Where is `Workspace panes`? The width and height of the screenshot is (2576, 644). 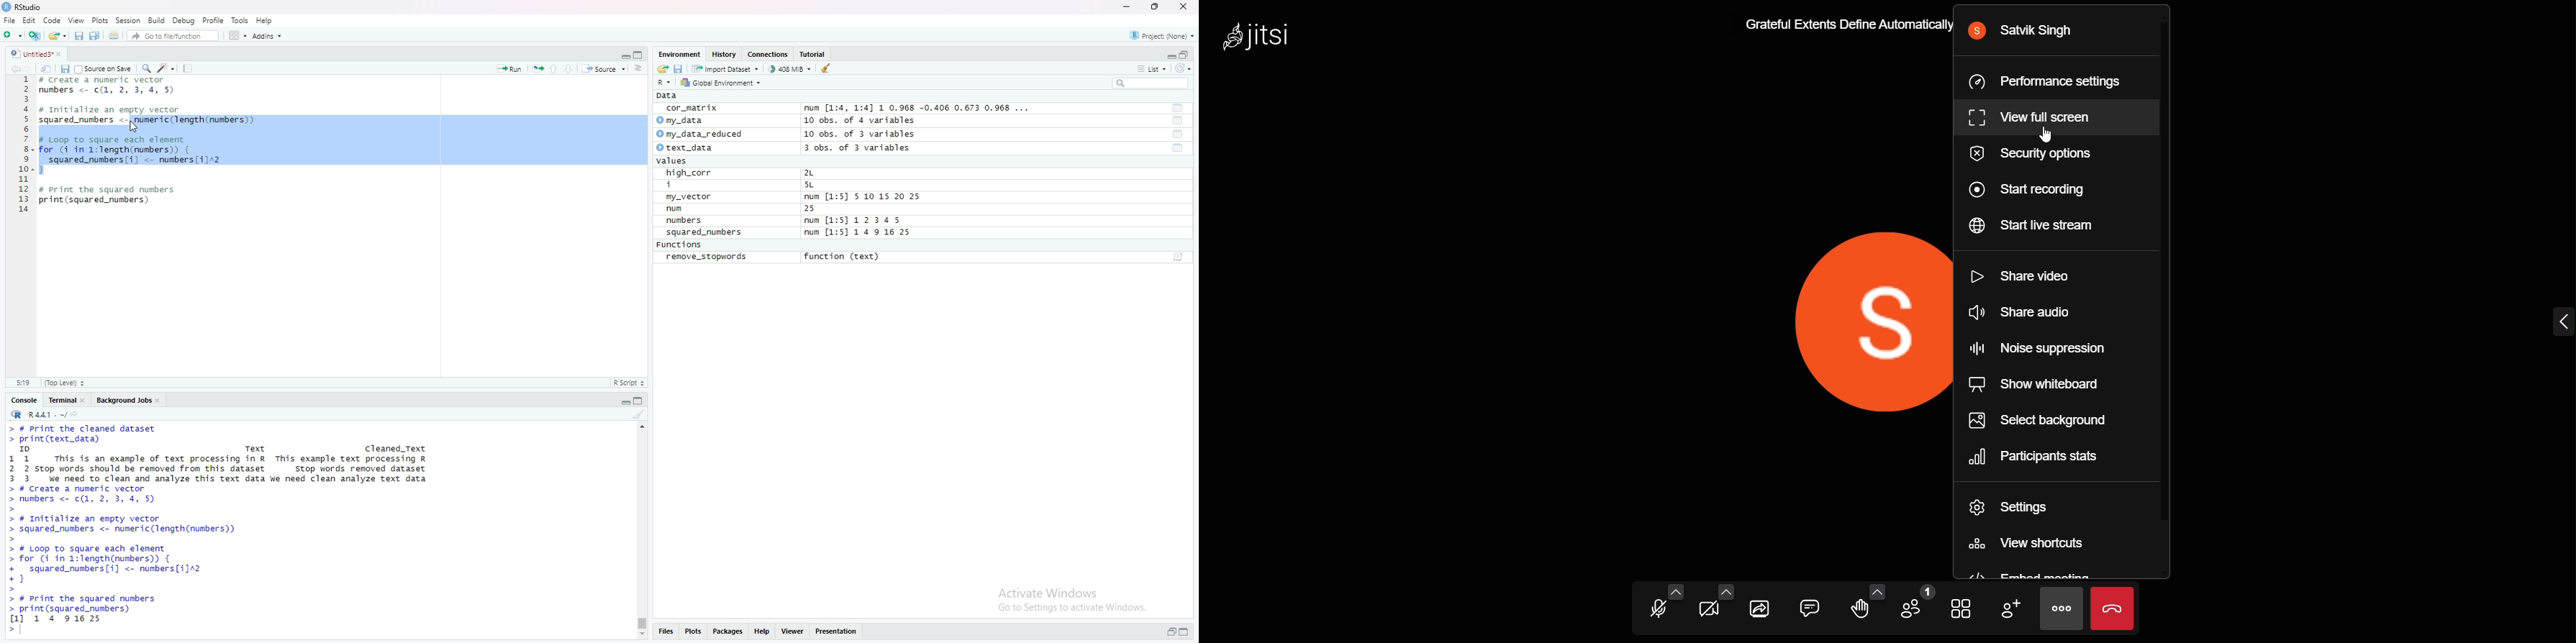 Workspace panes is located at coordinates (237, 35).